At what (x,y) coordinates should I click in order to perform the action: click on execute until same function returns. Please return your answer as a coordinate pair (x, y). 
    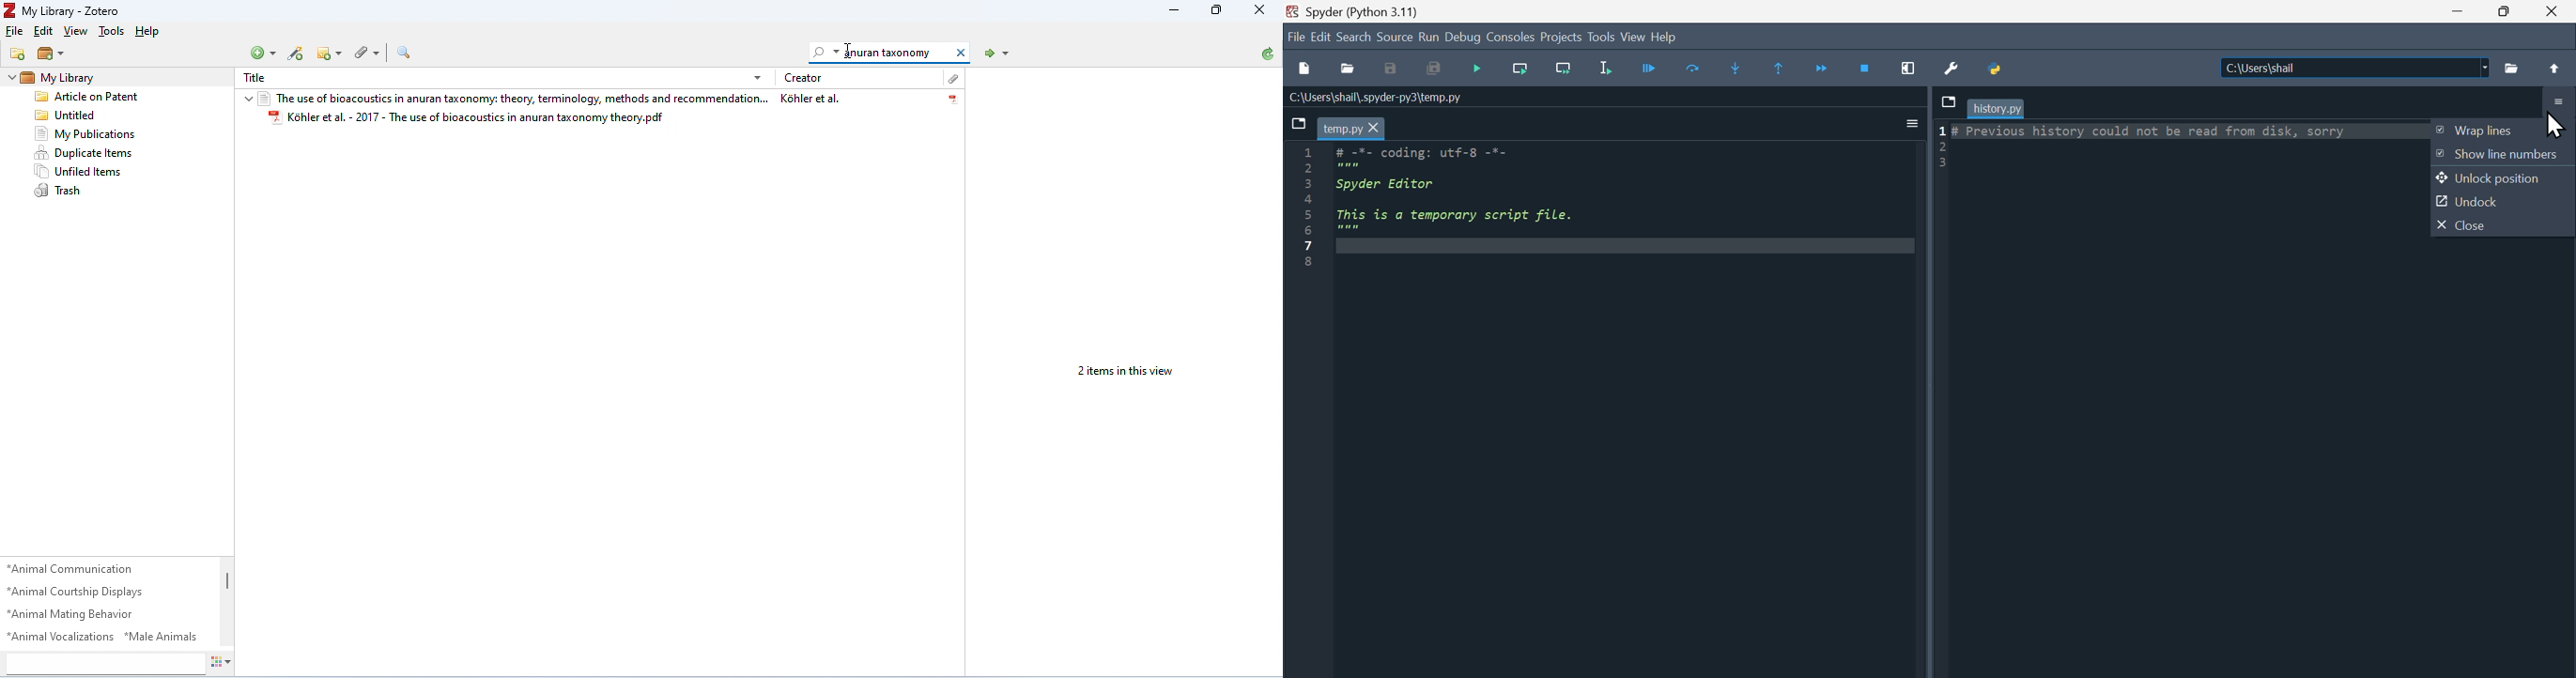
    Looking at the image, I should click on (1785, 68).